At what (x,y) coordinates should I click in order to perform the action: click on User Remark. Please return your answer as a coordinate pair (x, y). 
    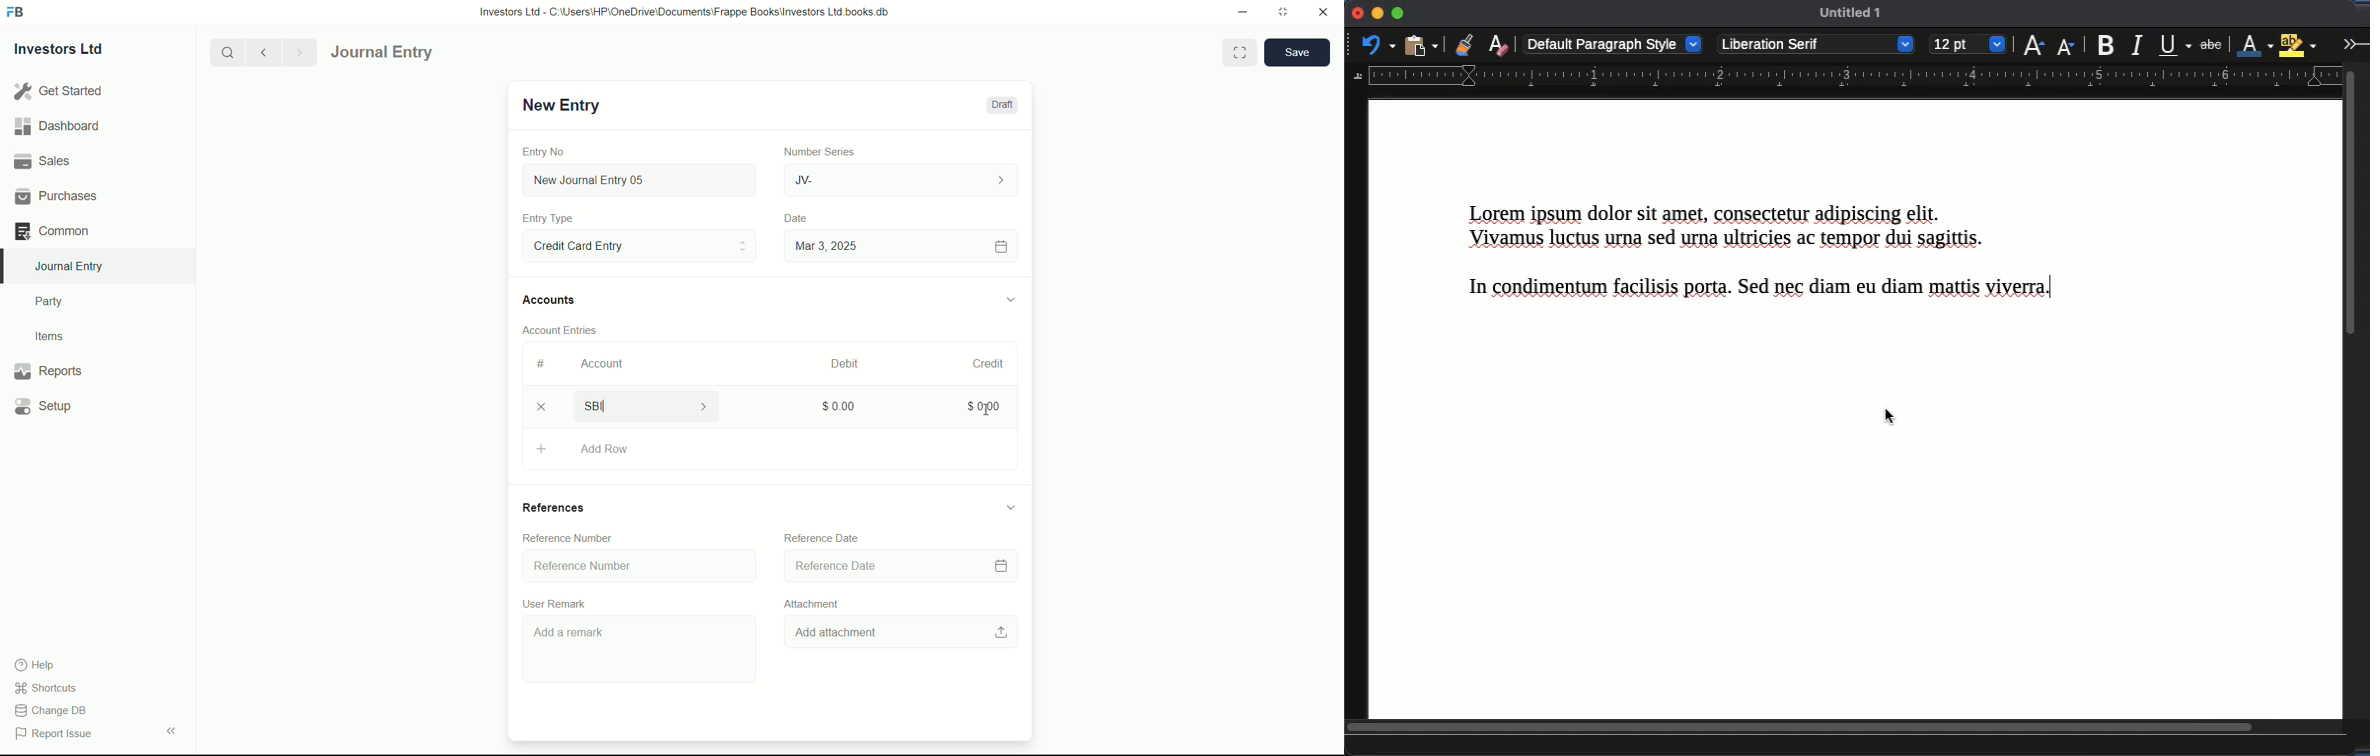
    Looking at the image, I should click on (557, 601).